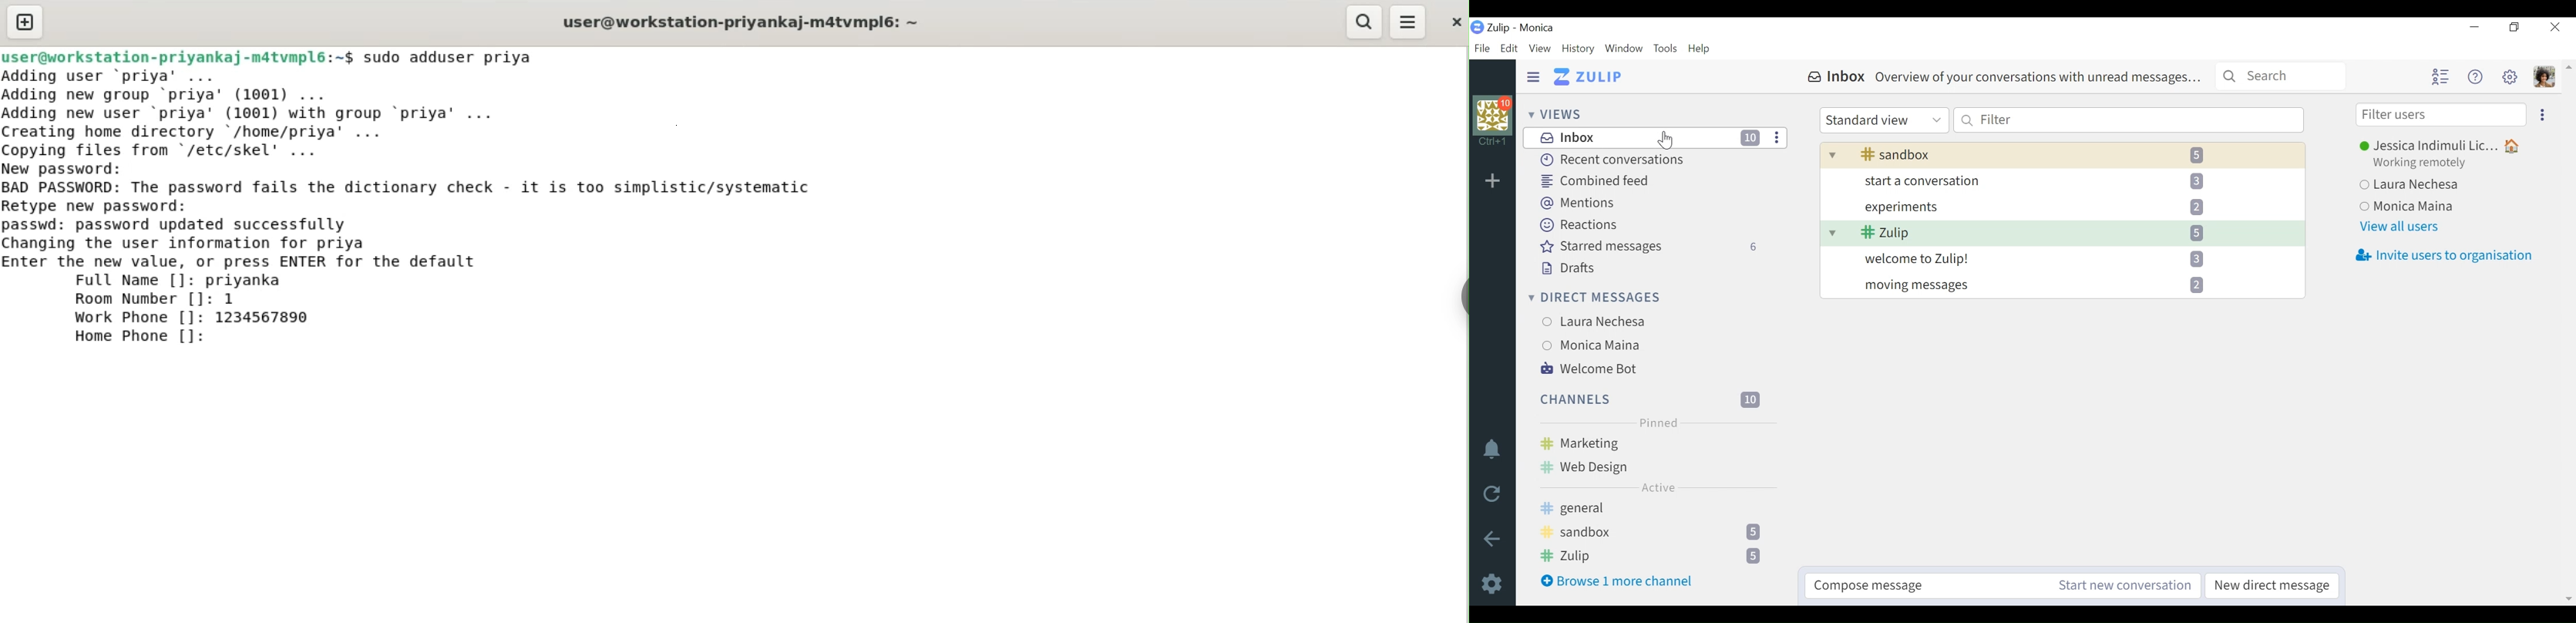  What do you see at coordinates (1494, 178) in the screenshot?
I see `Add organisation` at bounding box center [1494, 178].